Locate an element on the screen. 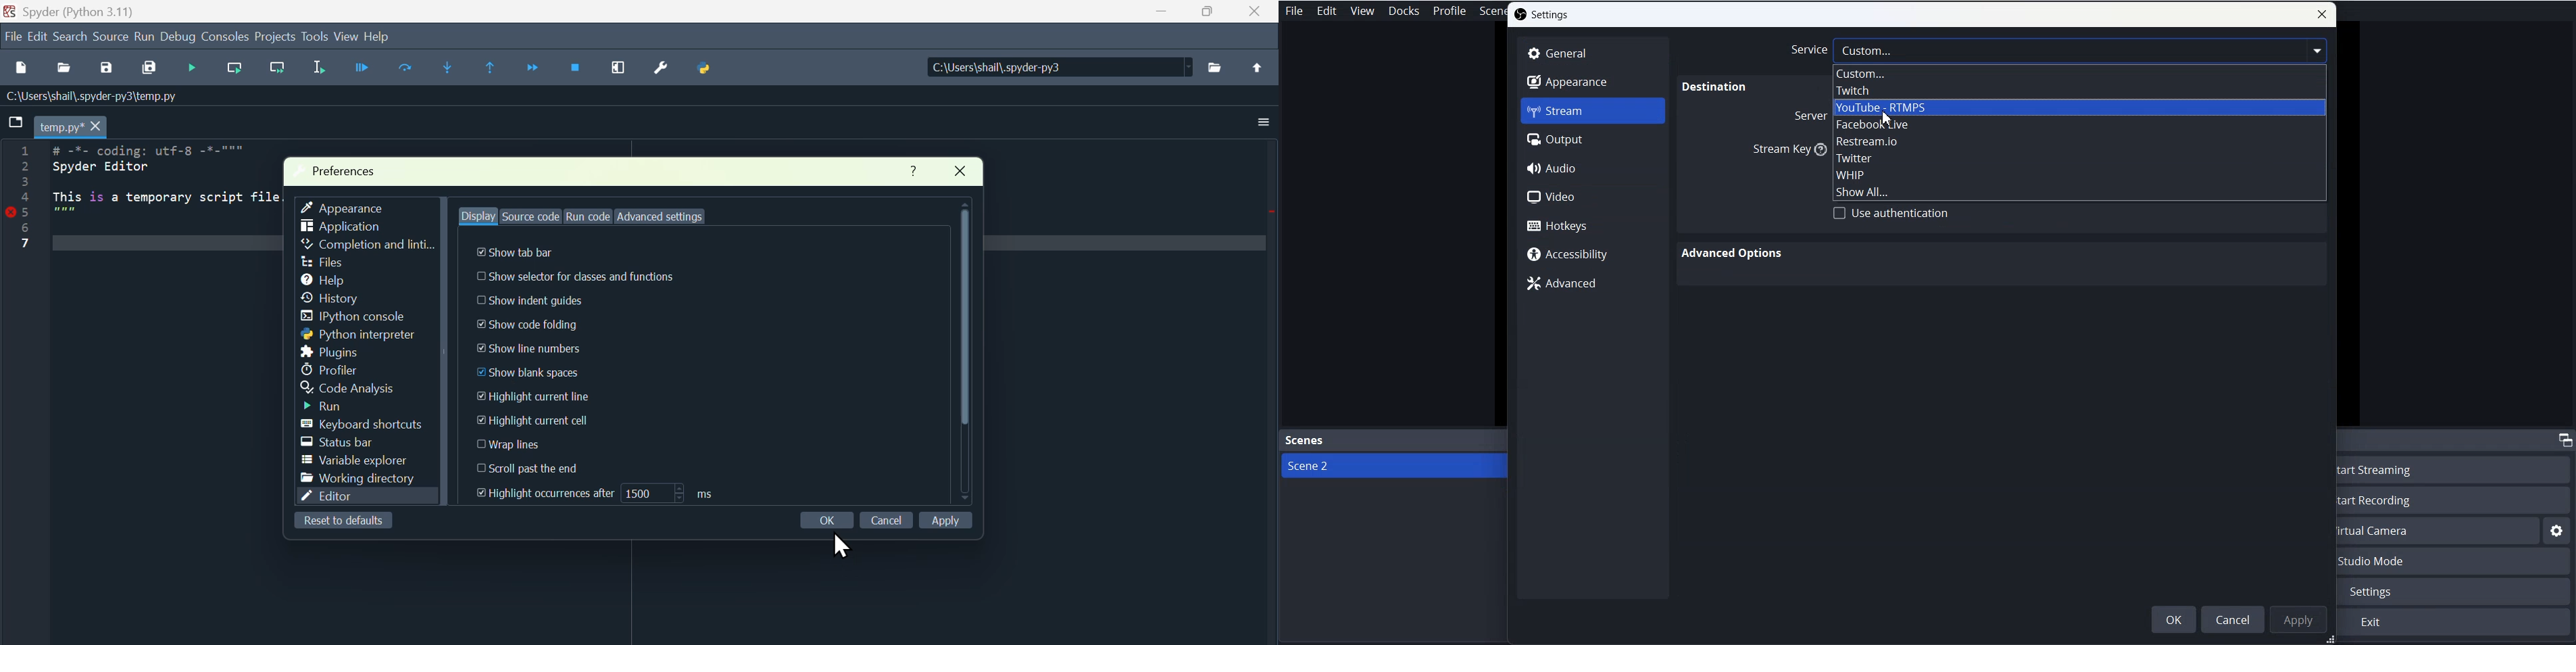 The image size is (2576, 672). Save all is located at coordinates (150, 71).